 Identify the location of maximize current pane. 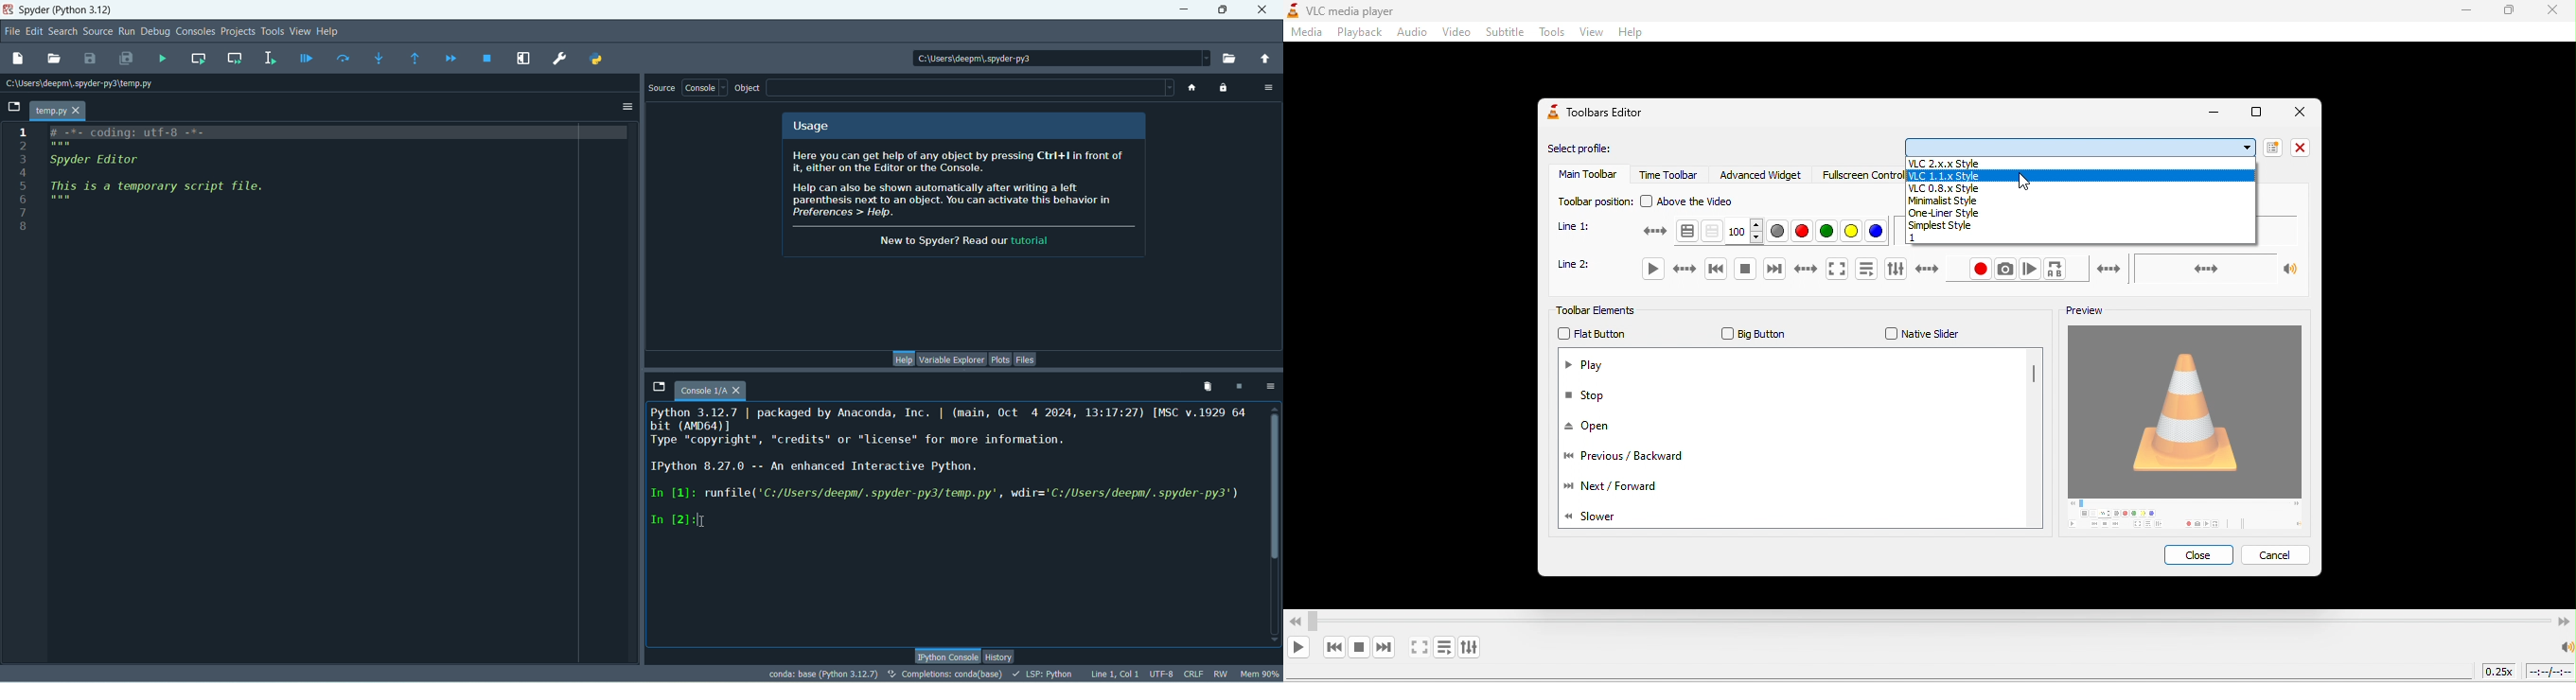
(524, 59).